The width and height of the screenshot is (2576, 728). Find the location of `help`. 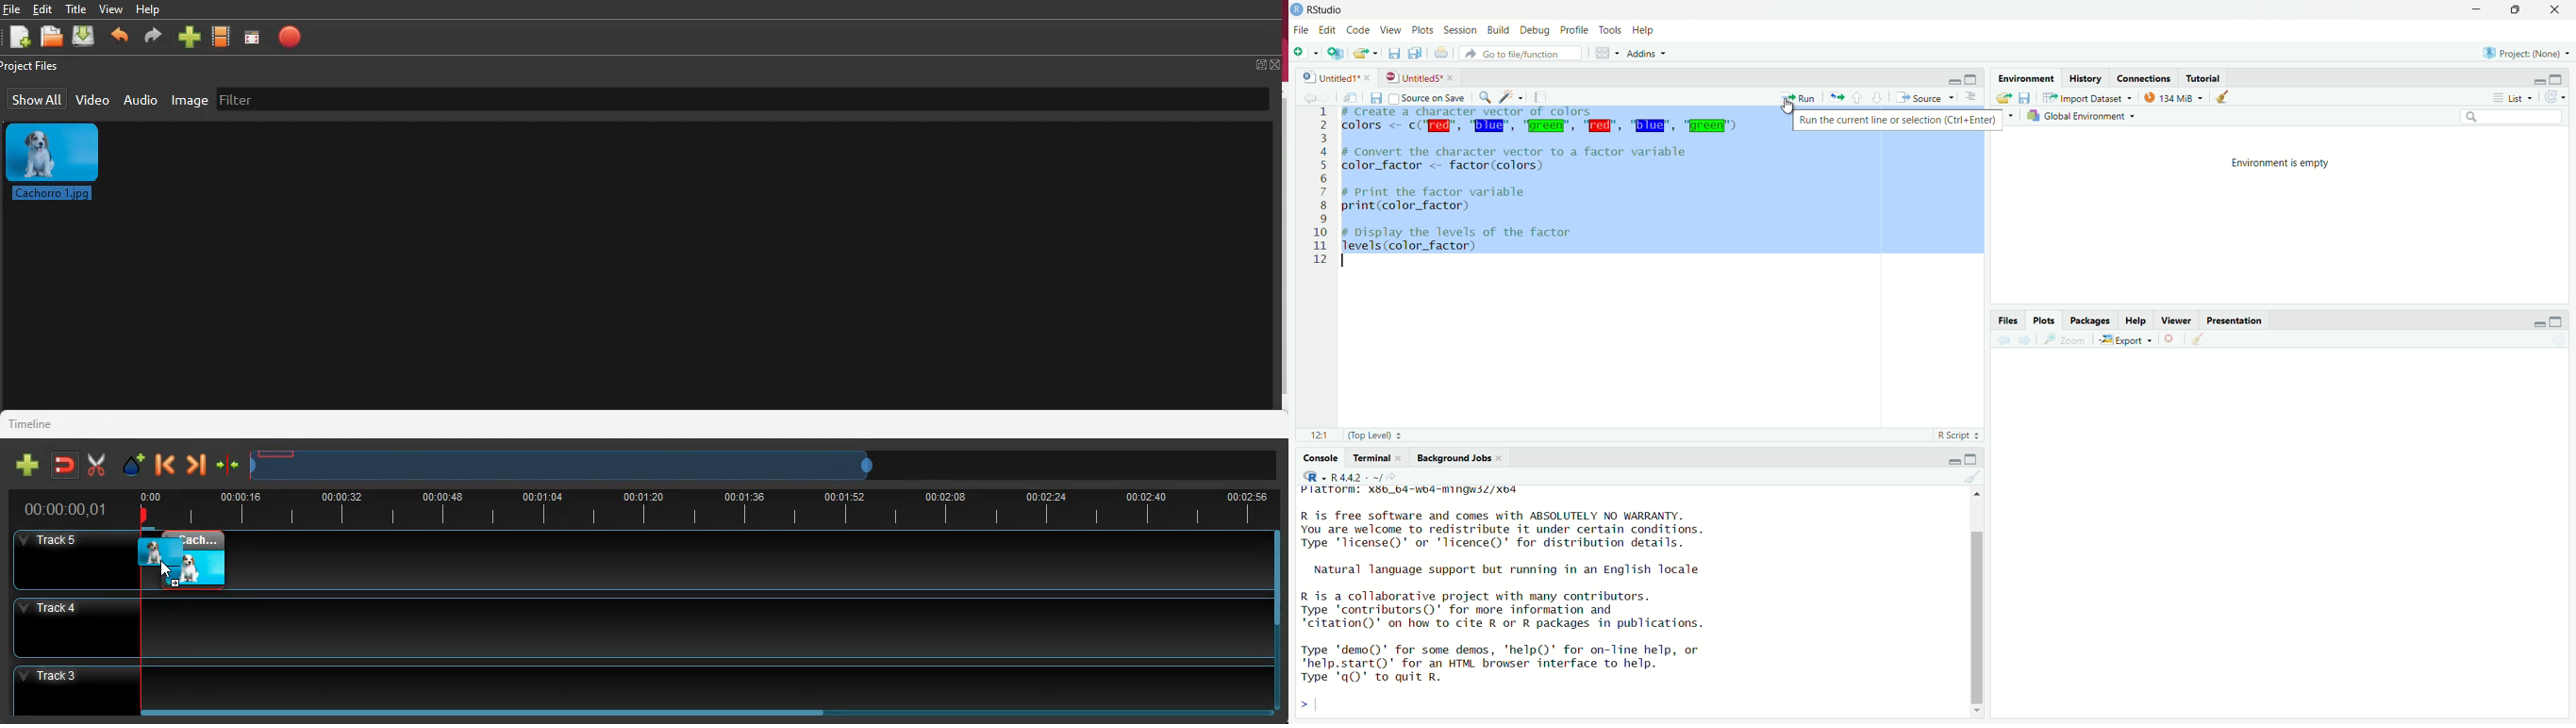

help is located at coordinates (1646, 30).